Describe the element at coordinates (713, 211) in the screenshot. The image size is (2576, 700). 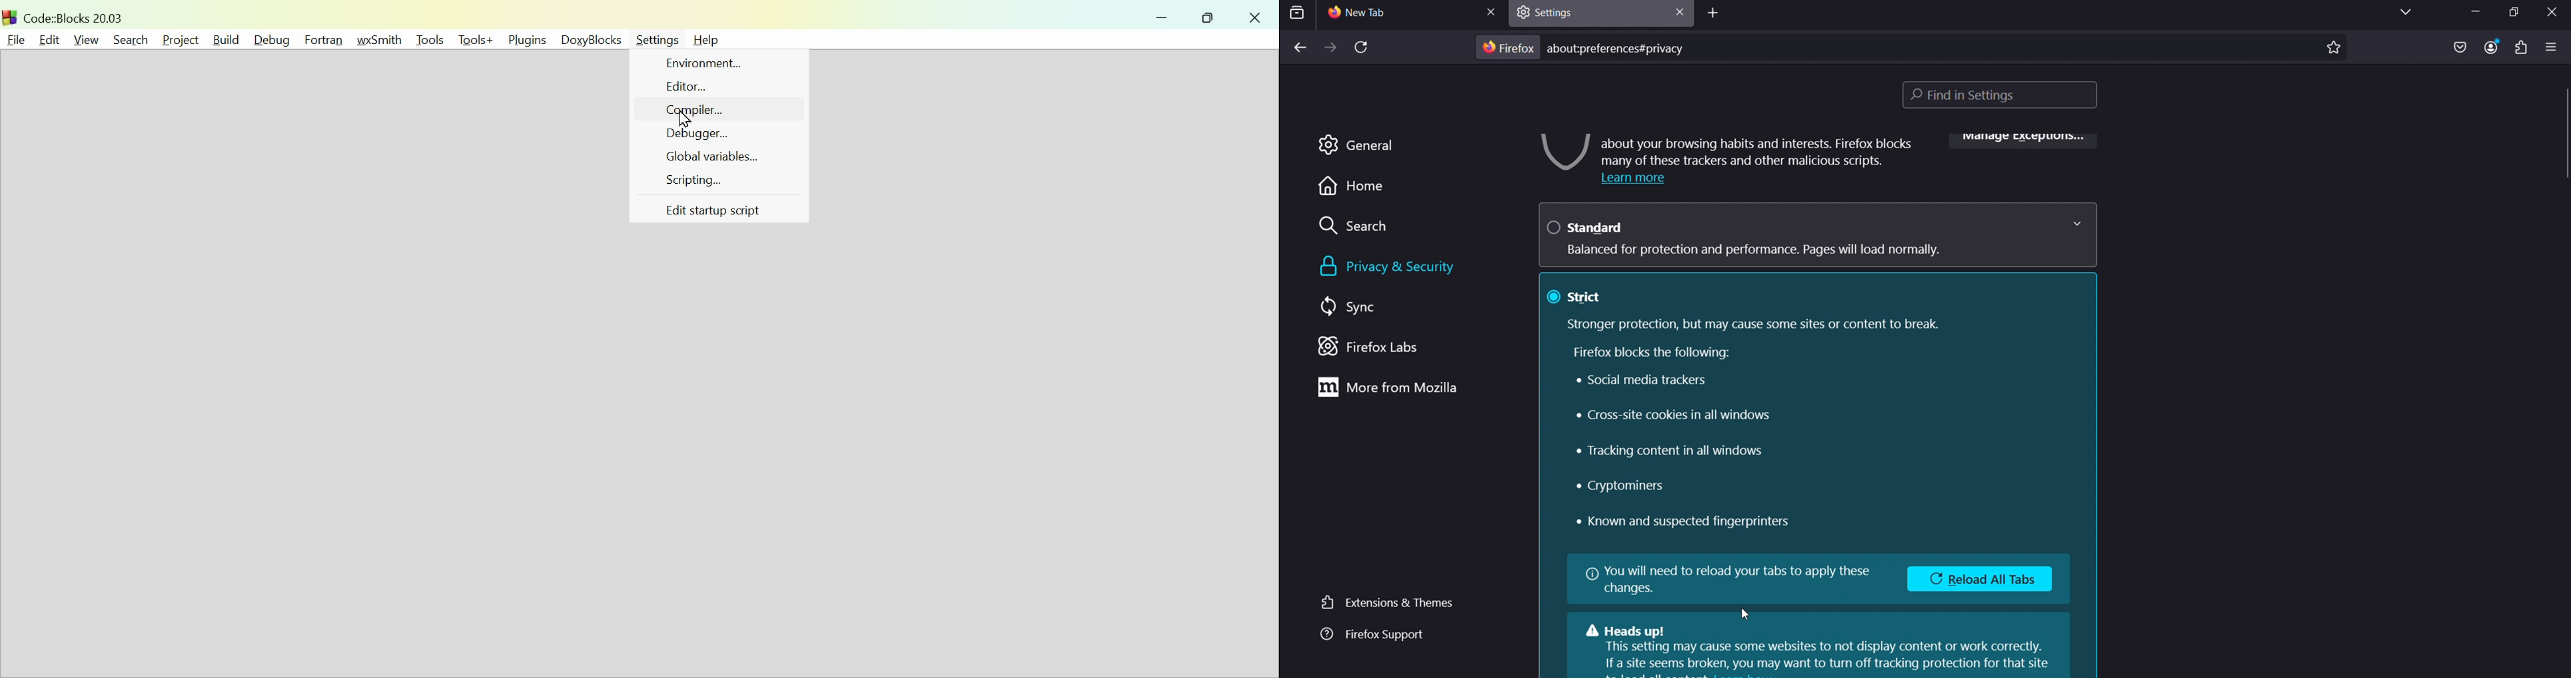
I see `Eit startup script` at that location.